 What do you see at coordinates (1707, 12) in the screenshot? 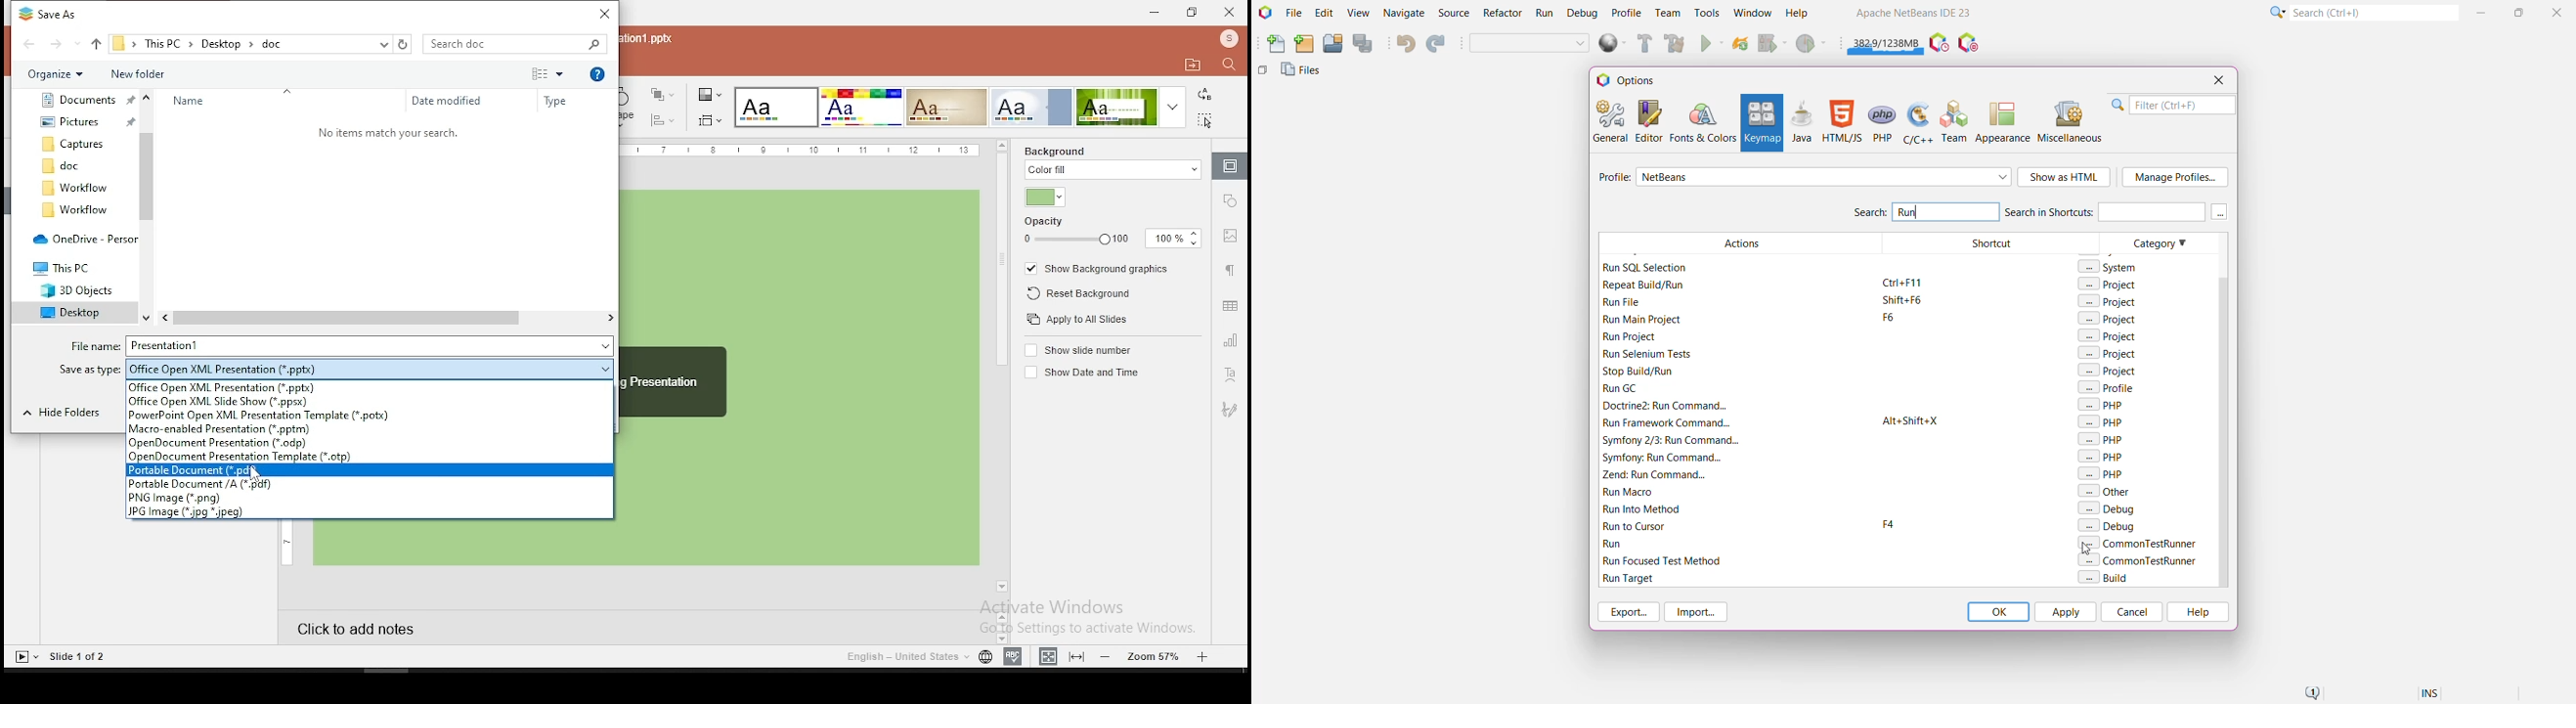
I see `Tools` at bounding box center [1707, 12].